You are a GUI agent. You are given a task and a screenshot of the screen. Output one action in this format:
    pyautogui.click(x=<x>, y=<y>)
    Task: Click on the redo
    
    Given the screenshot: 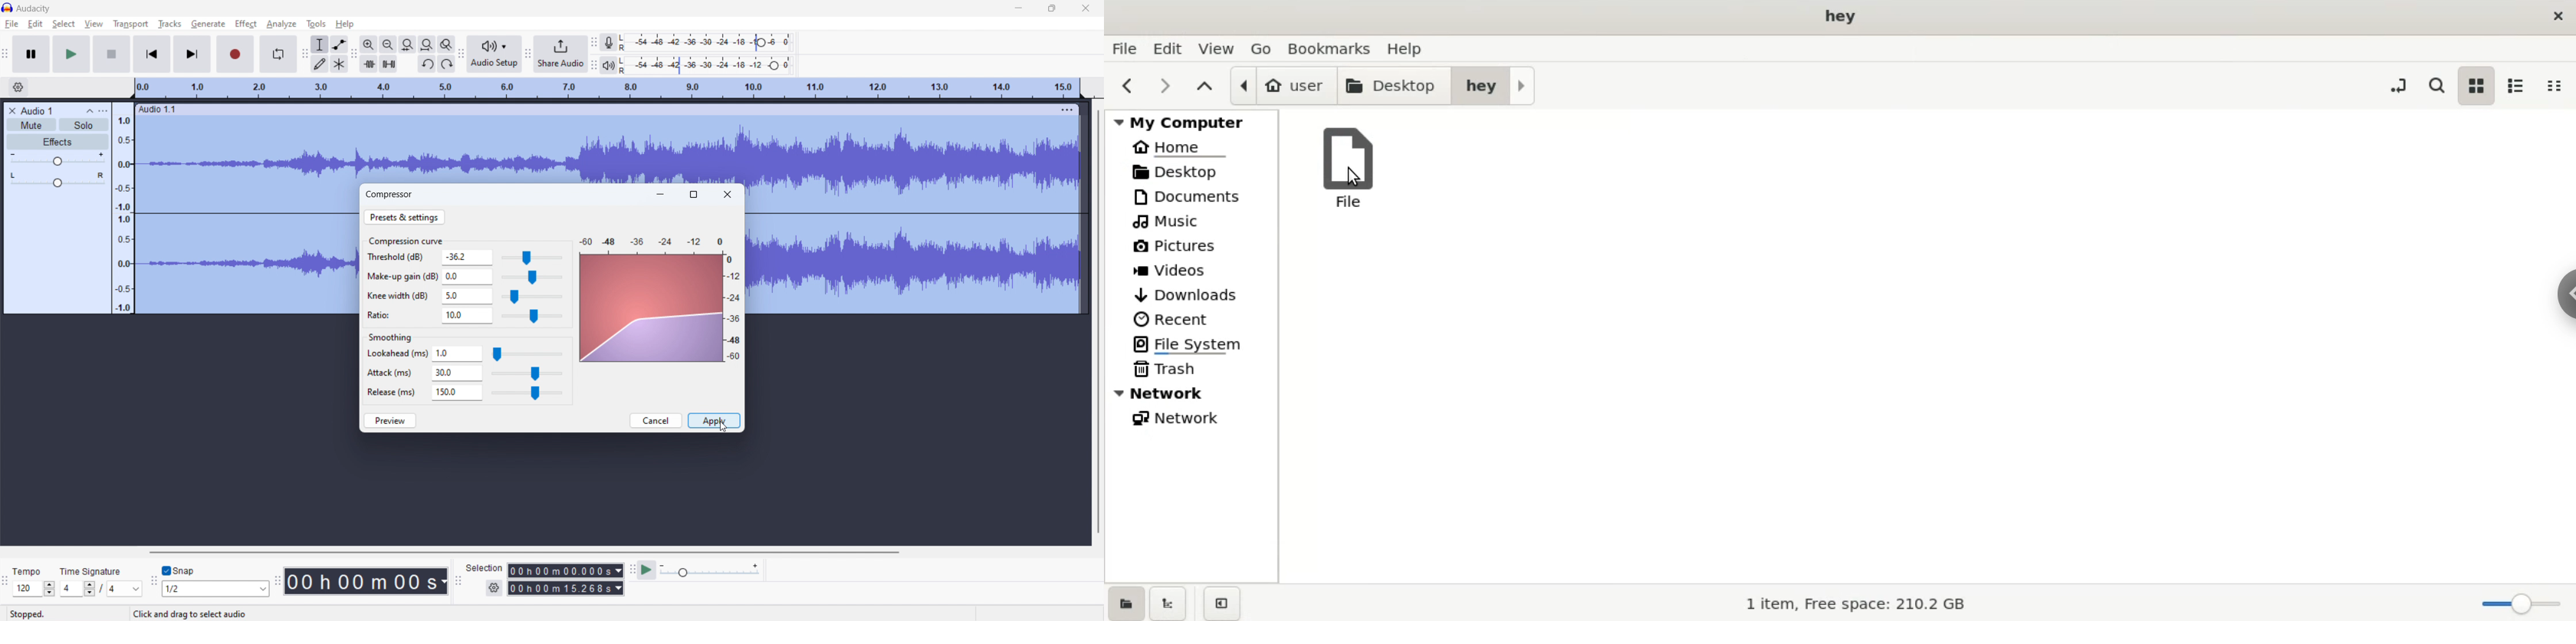 What is the action you would take?
    pyautogui.click(x=446, y=64)
    